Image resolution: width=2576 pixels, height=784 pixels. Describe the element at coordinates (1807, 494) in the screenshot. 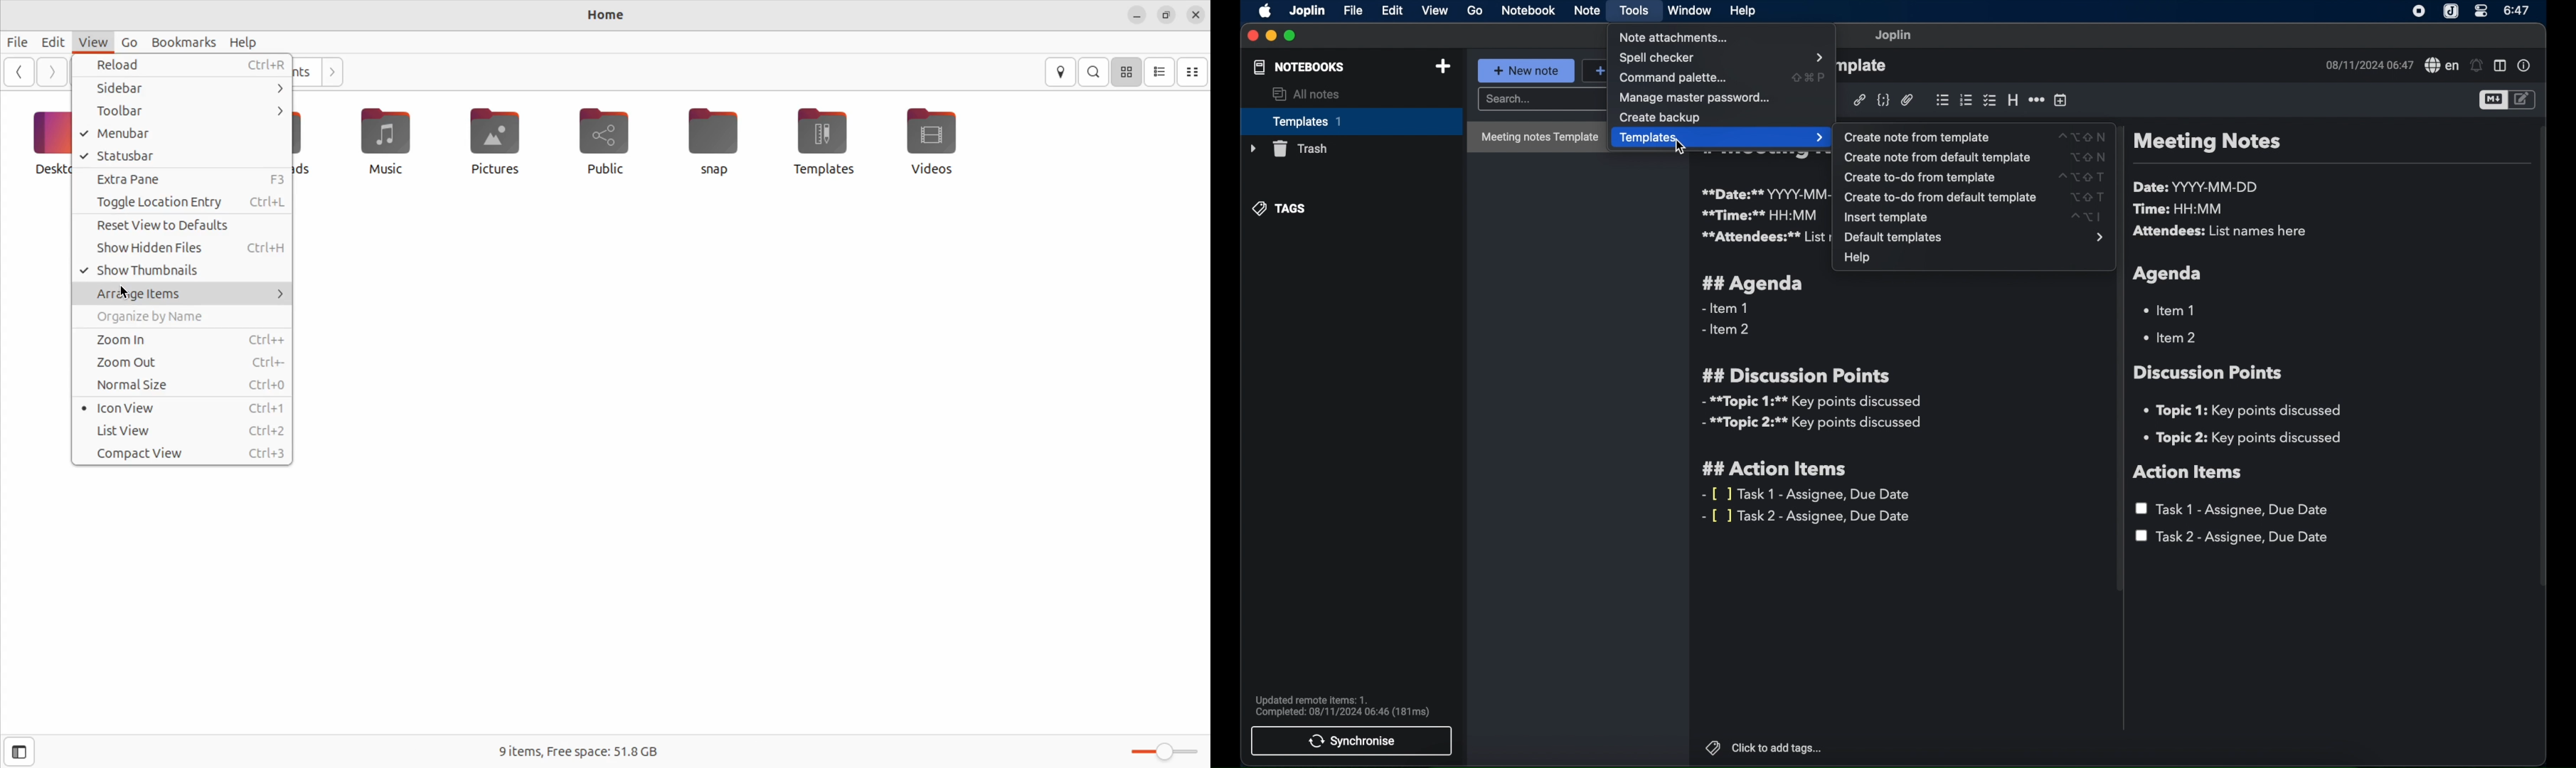

I see `- [ ] task 1- assignee, due date` at that location.